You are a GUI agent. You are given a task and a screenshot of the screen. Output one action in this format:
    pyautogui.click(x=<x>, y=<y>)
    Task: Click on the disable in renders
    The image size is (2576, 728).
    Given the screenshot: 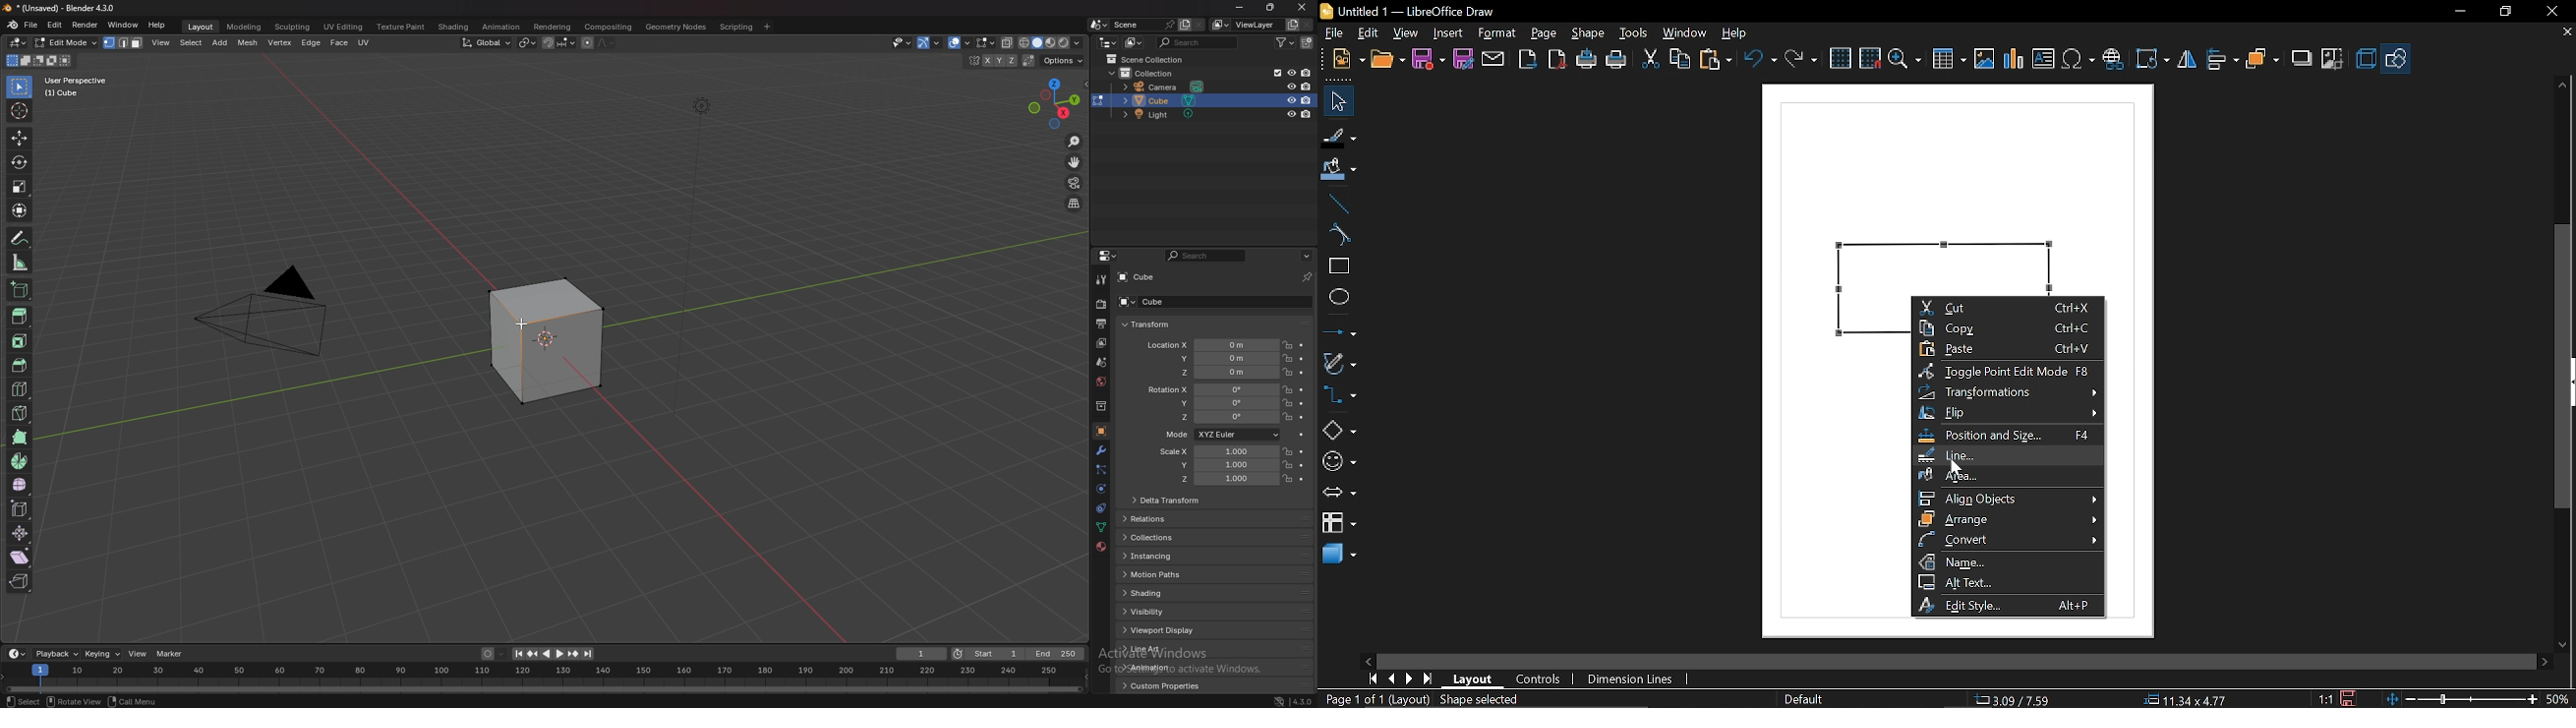 What is the action you would take?
    pyautogui.click(x=1307, y=100)
    